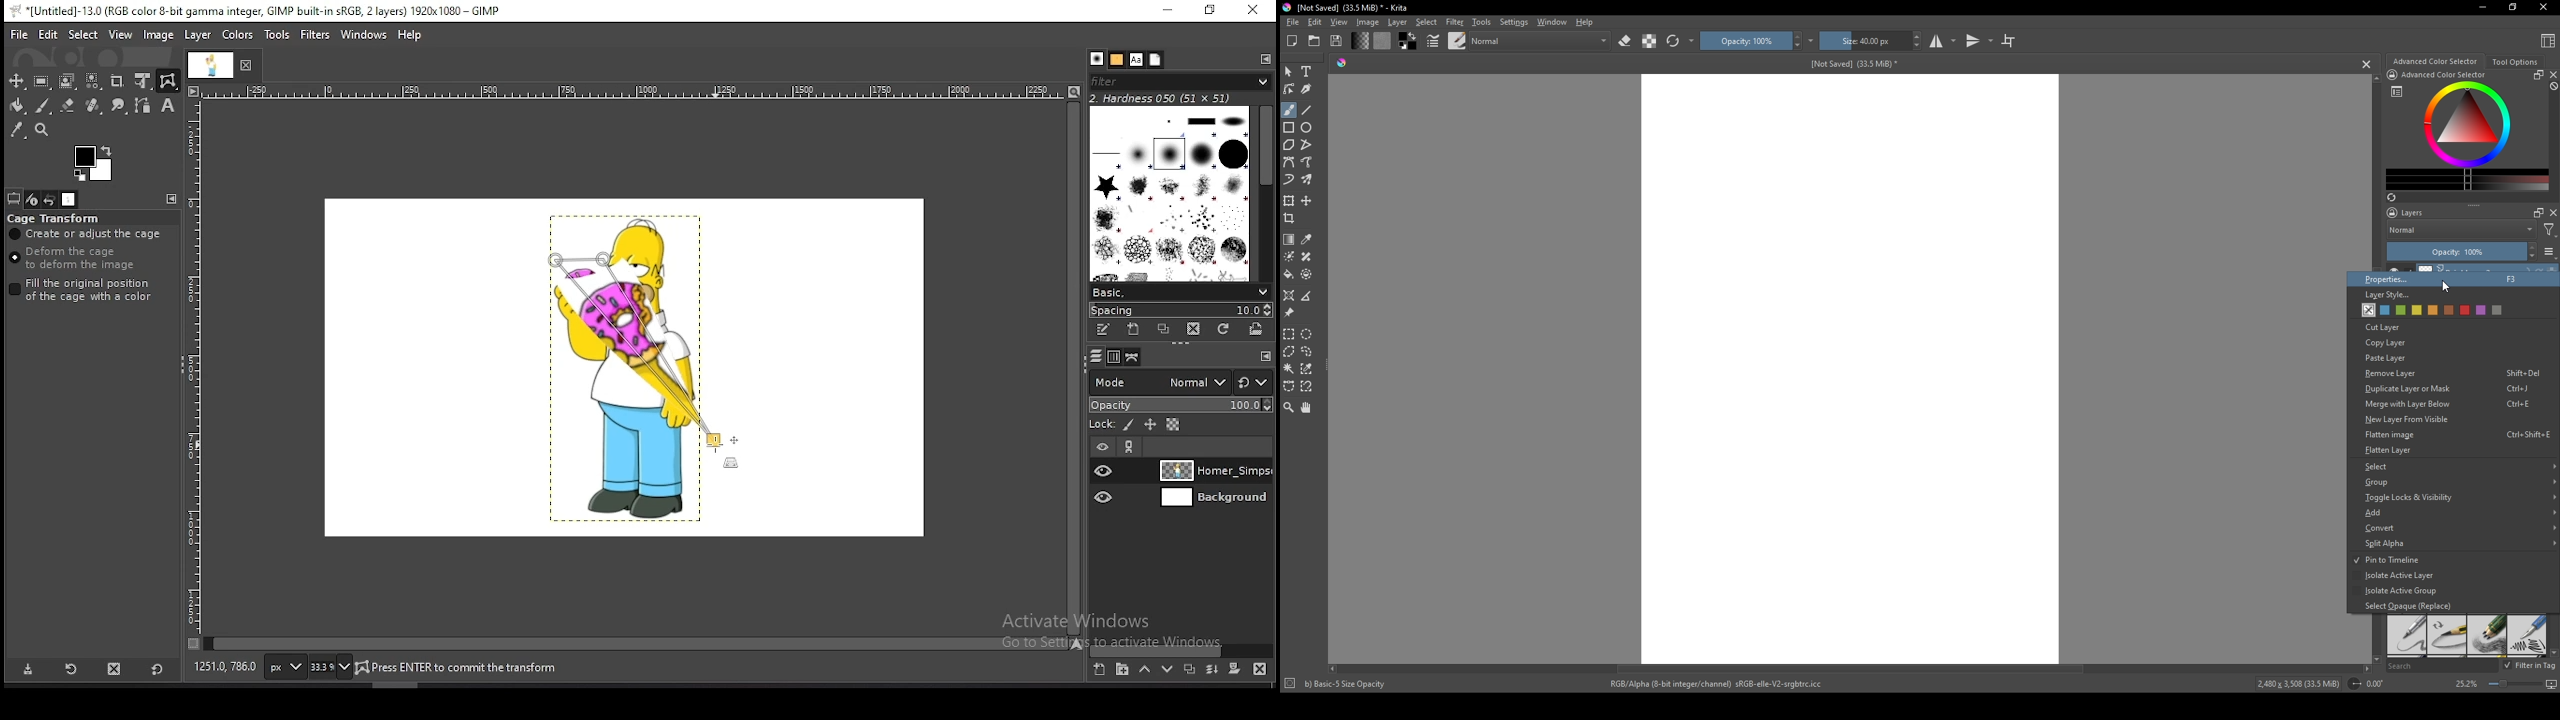 This screenshot has height=728, width=2576. Describe the element at coordinates (2486, 636) in the screenshot. I see `pencils` at that location.